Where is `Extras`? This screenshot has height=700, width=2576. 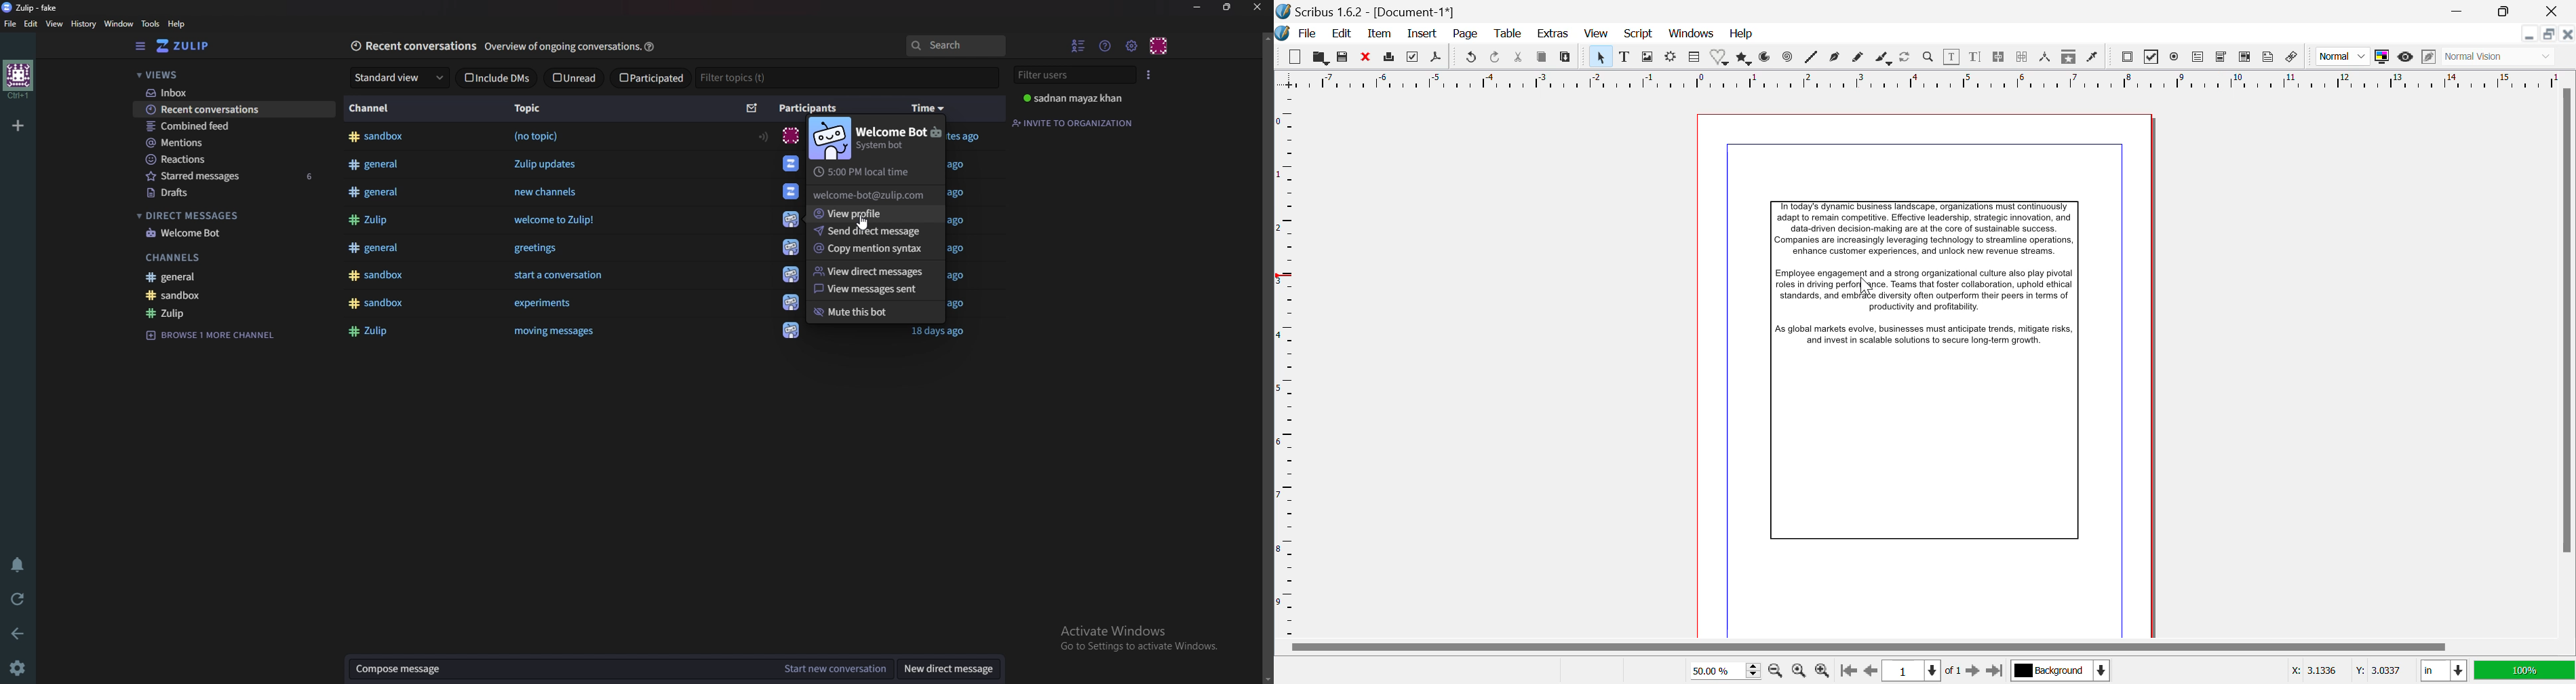 Extras is located at coordinates (1555, 34).